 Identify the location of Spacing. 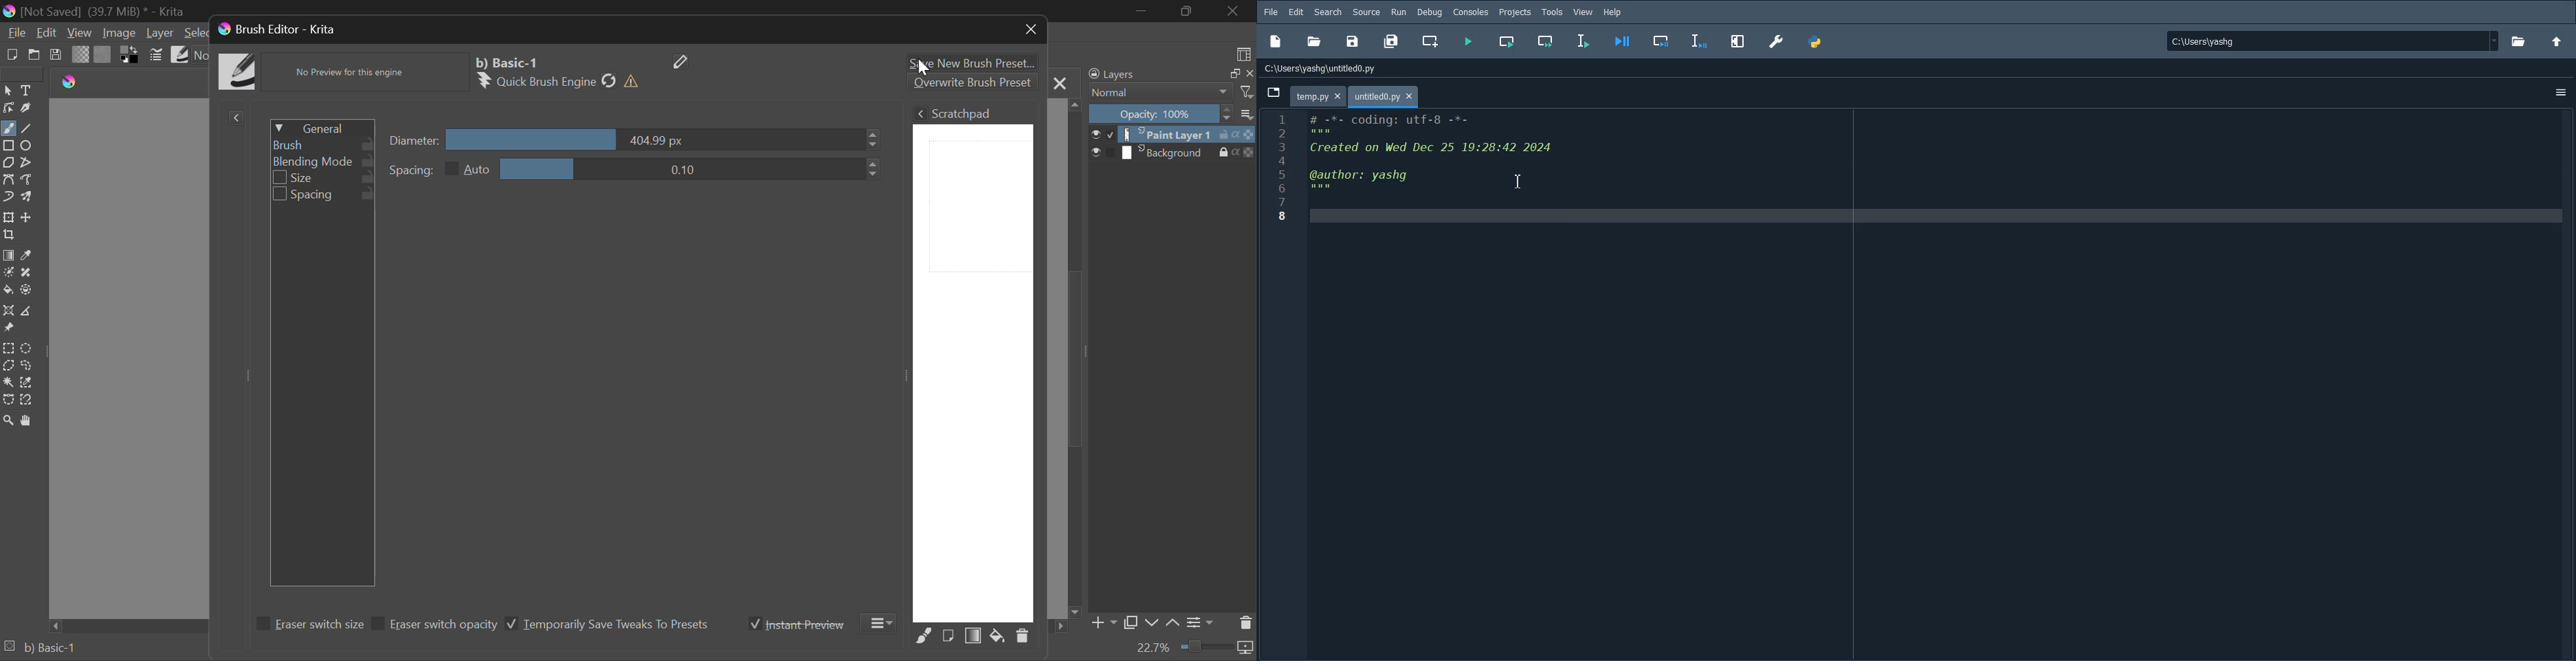
(635, 169).